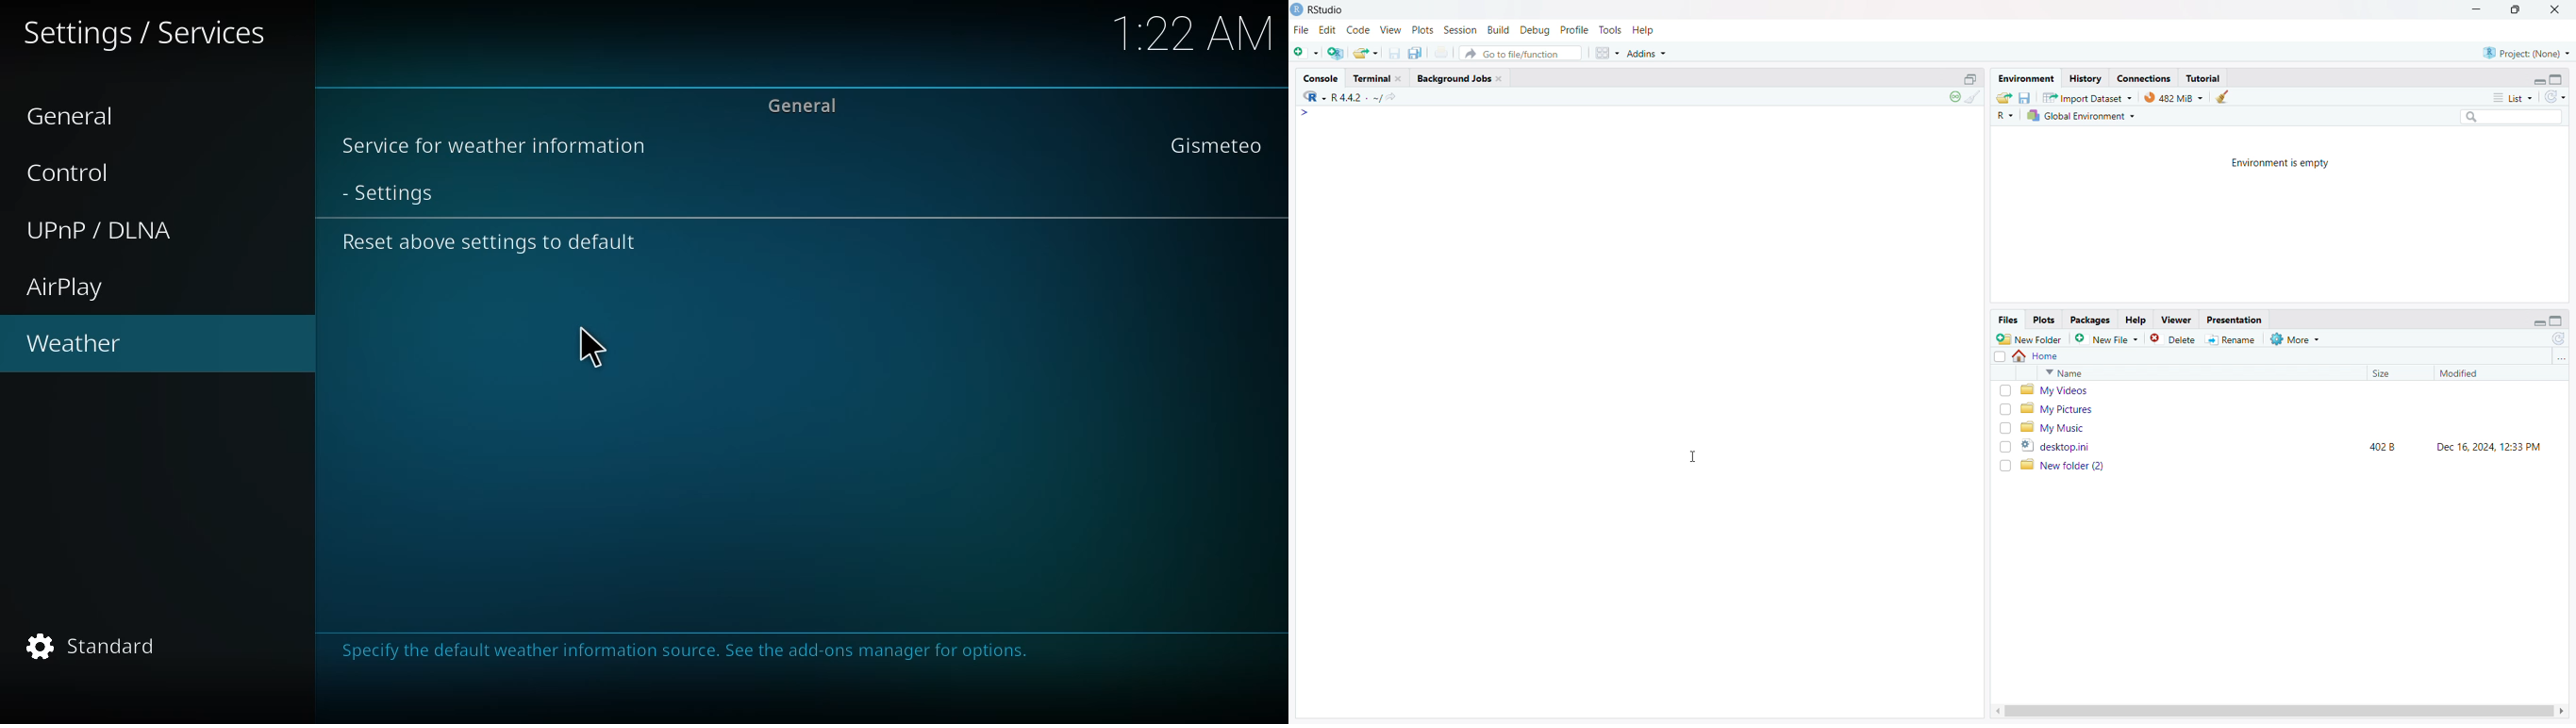 The image size is (2576, 728). Describe the element at coordinates (1971, 78) in the screenshot. I see `open new console` at that location.